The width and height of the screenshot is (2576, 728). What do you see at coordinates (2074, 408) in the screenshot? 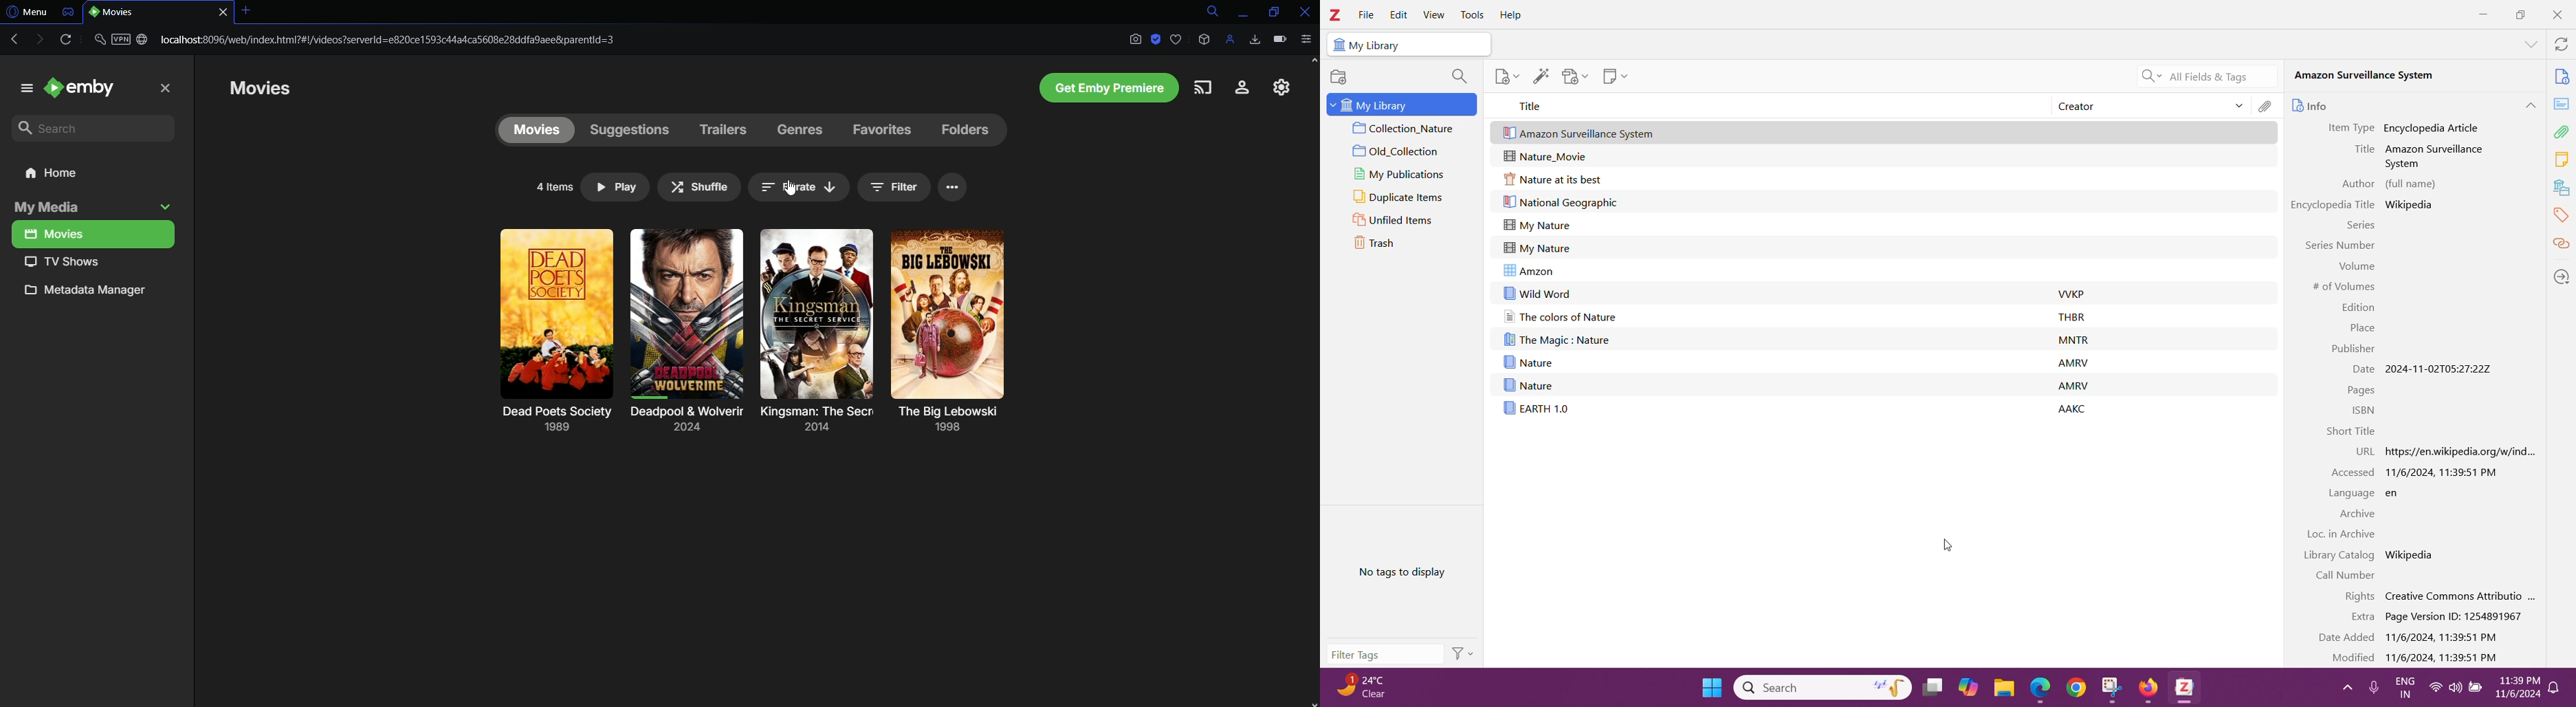
I see `AAKC` at bounding box center [2074, 408].